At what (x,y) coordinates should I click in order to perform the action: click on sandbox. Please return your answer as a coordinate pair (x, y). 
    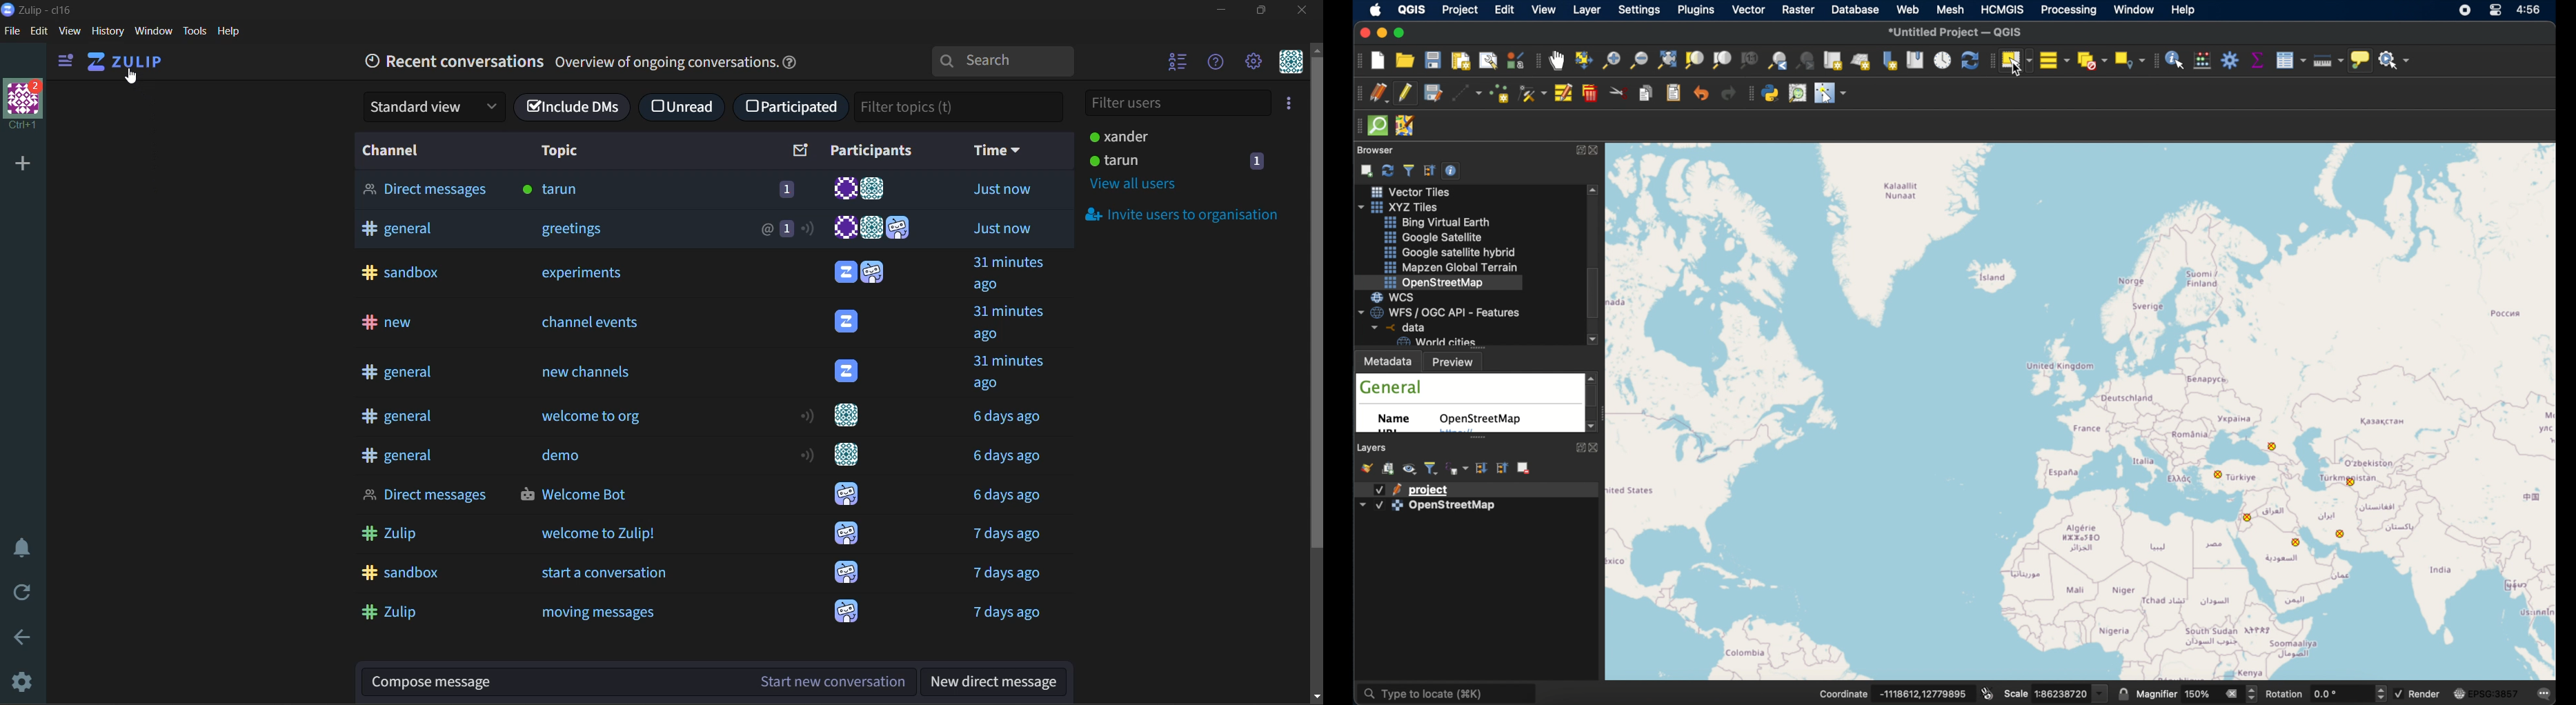
    Looking at the image, I should click on (400, 572).